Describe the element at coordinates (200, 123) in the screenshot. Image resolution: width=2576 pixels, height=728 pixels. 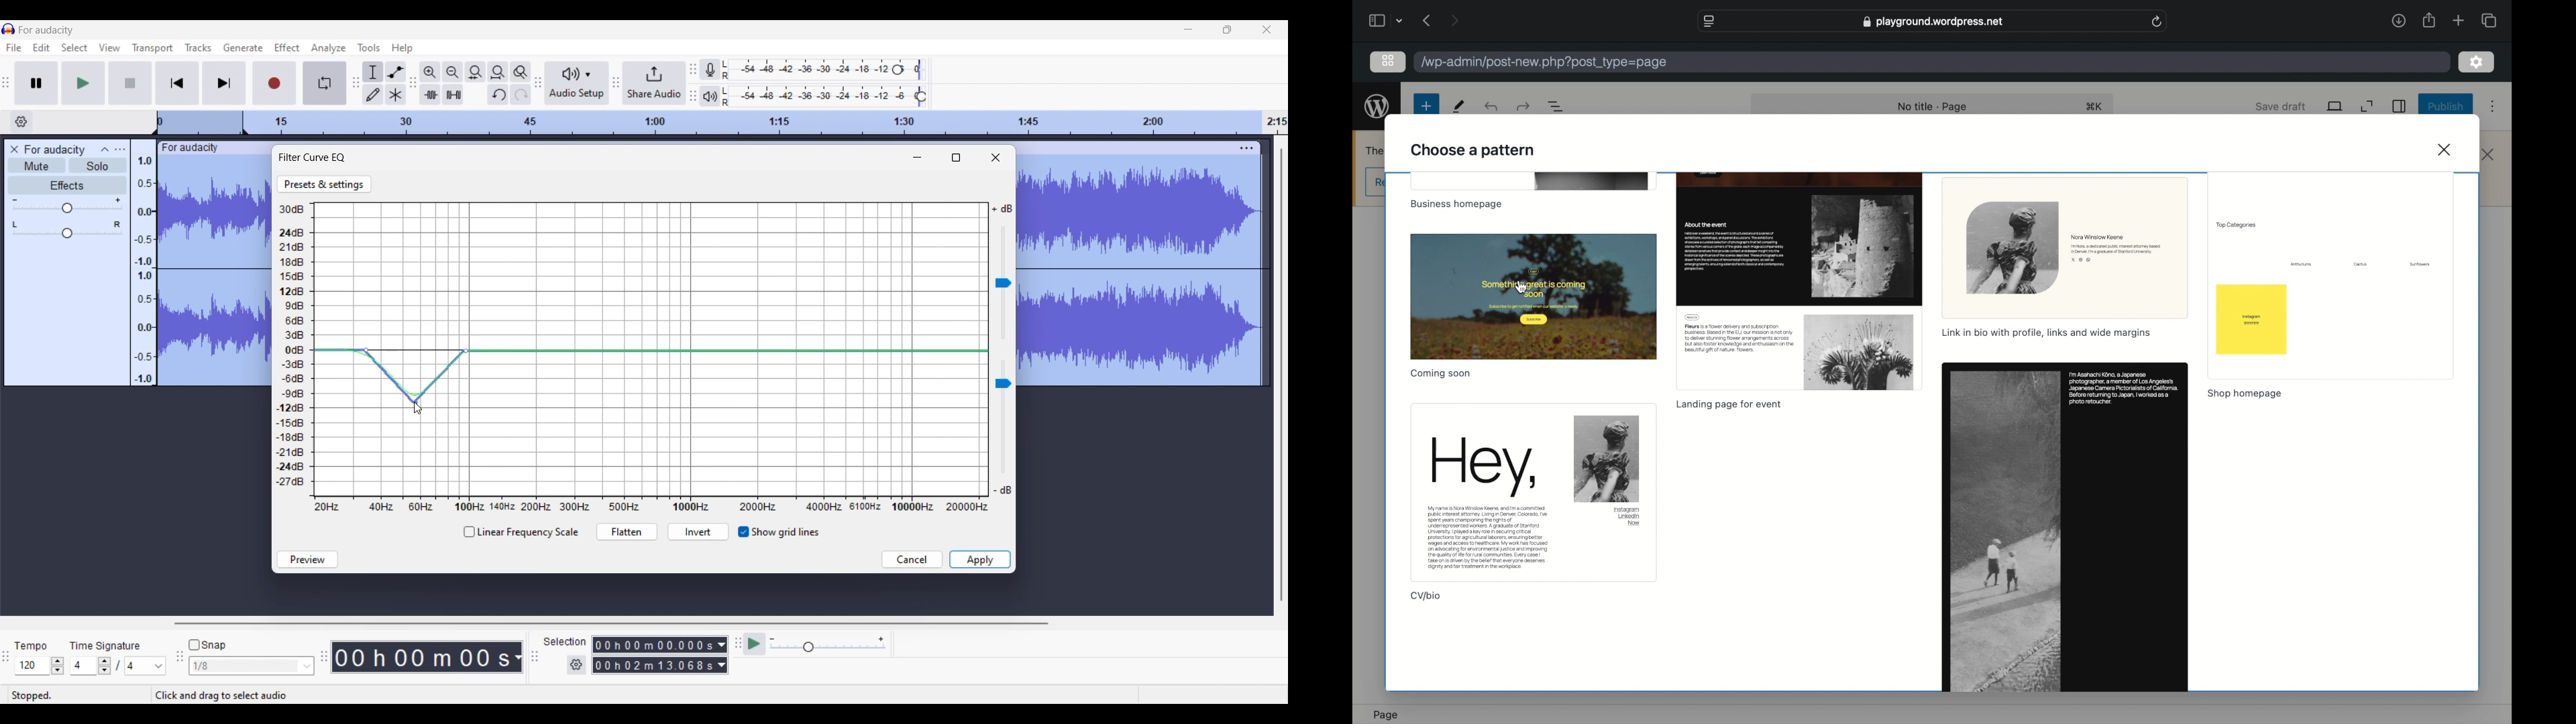
I see `Header space ` at that location.